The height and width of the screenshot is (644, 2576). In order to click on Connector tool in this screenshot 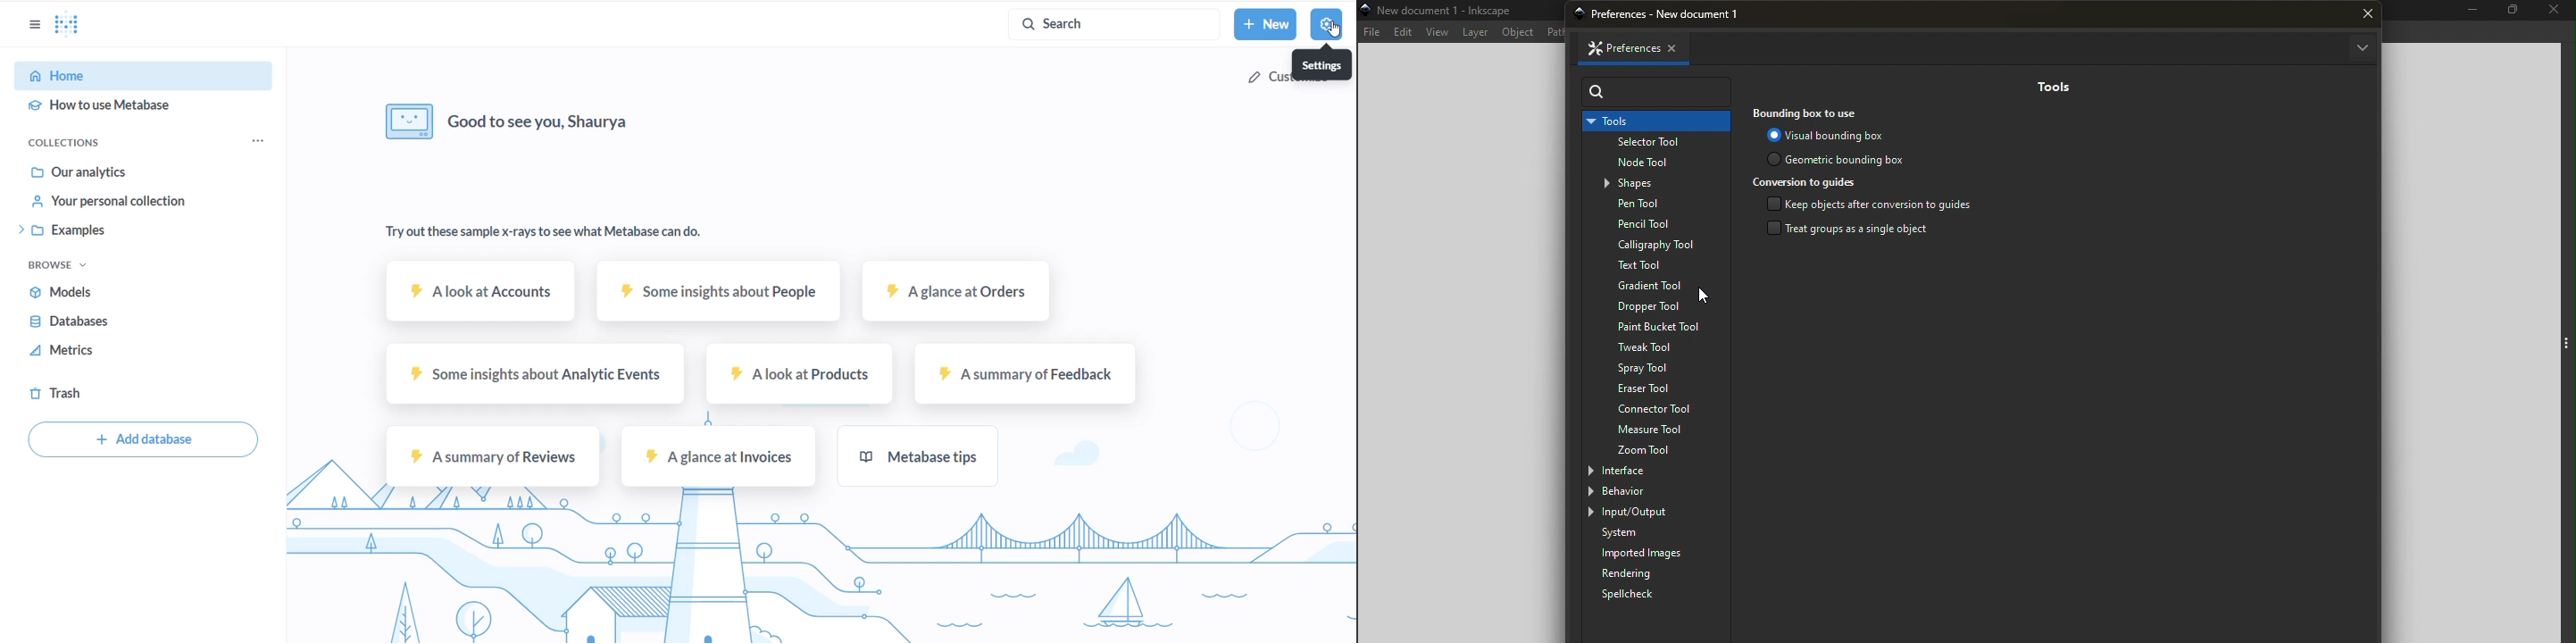, I will do `click(1656, 409)`.